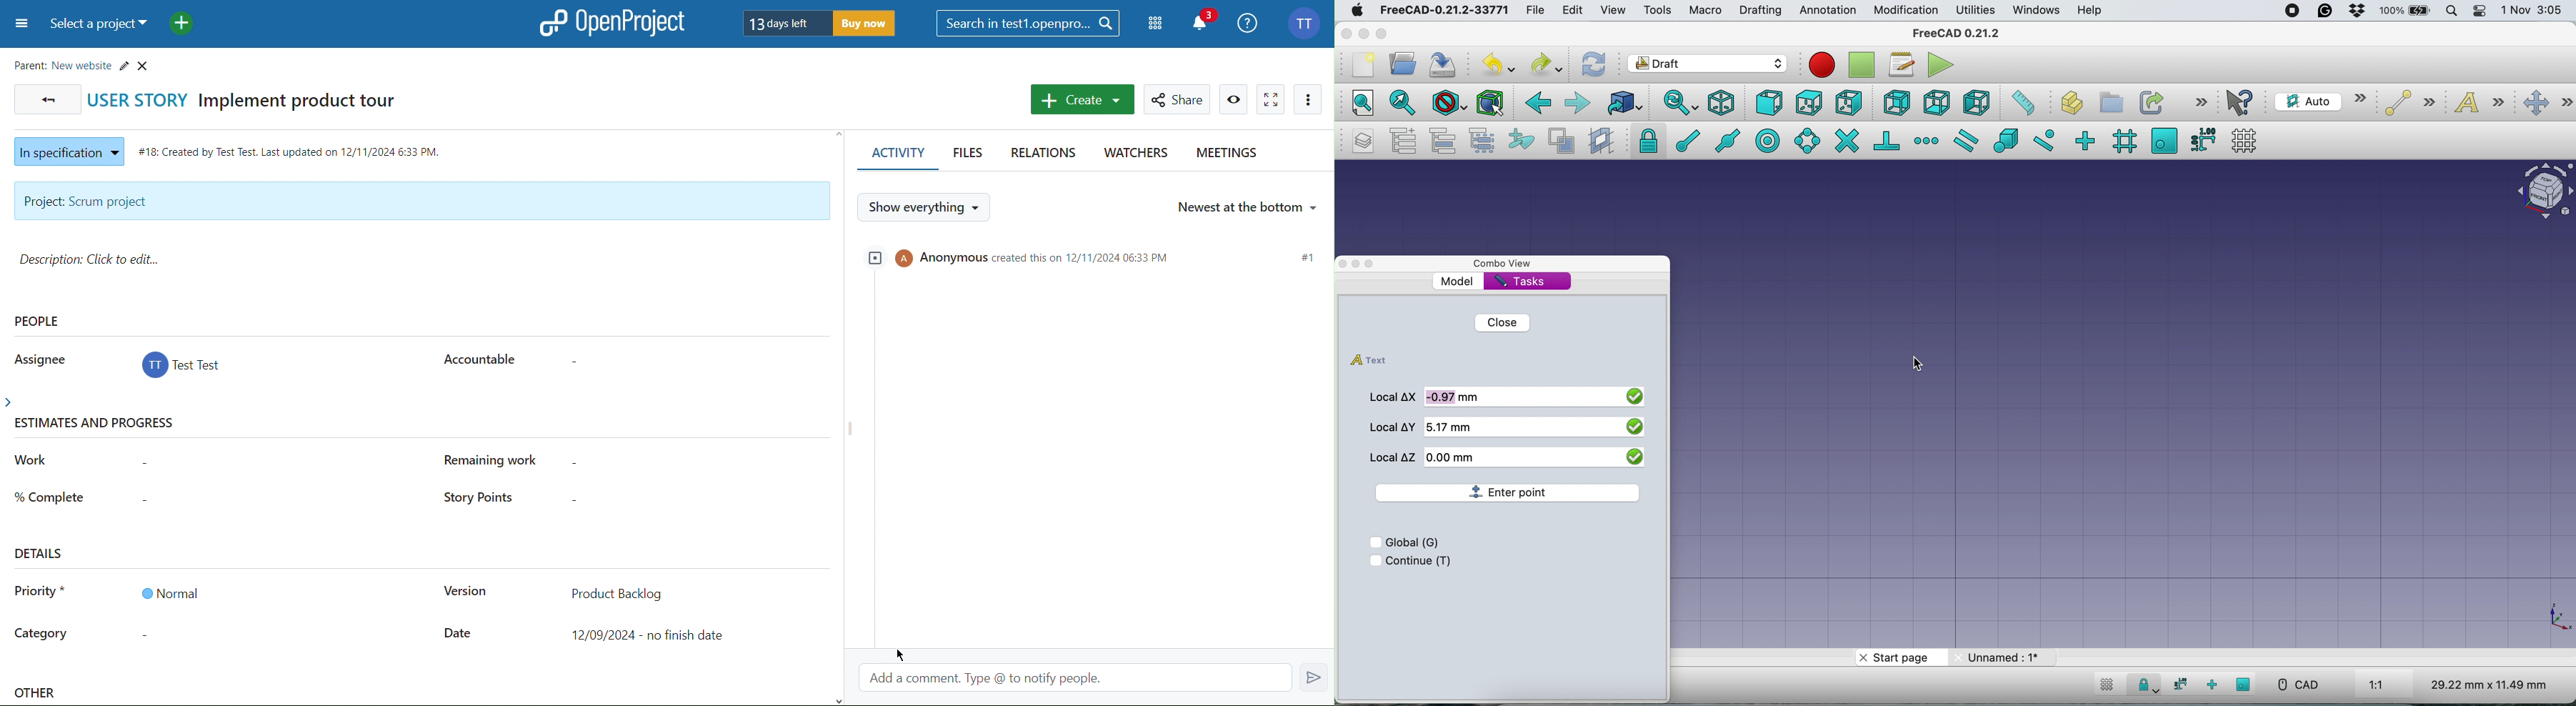 This screenshot has height=728, width=2576. Describe the element at coordinates (1724, 142) in the screenshot. I see `snap midway` at that location.